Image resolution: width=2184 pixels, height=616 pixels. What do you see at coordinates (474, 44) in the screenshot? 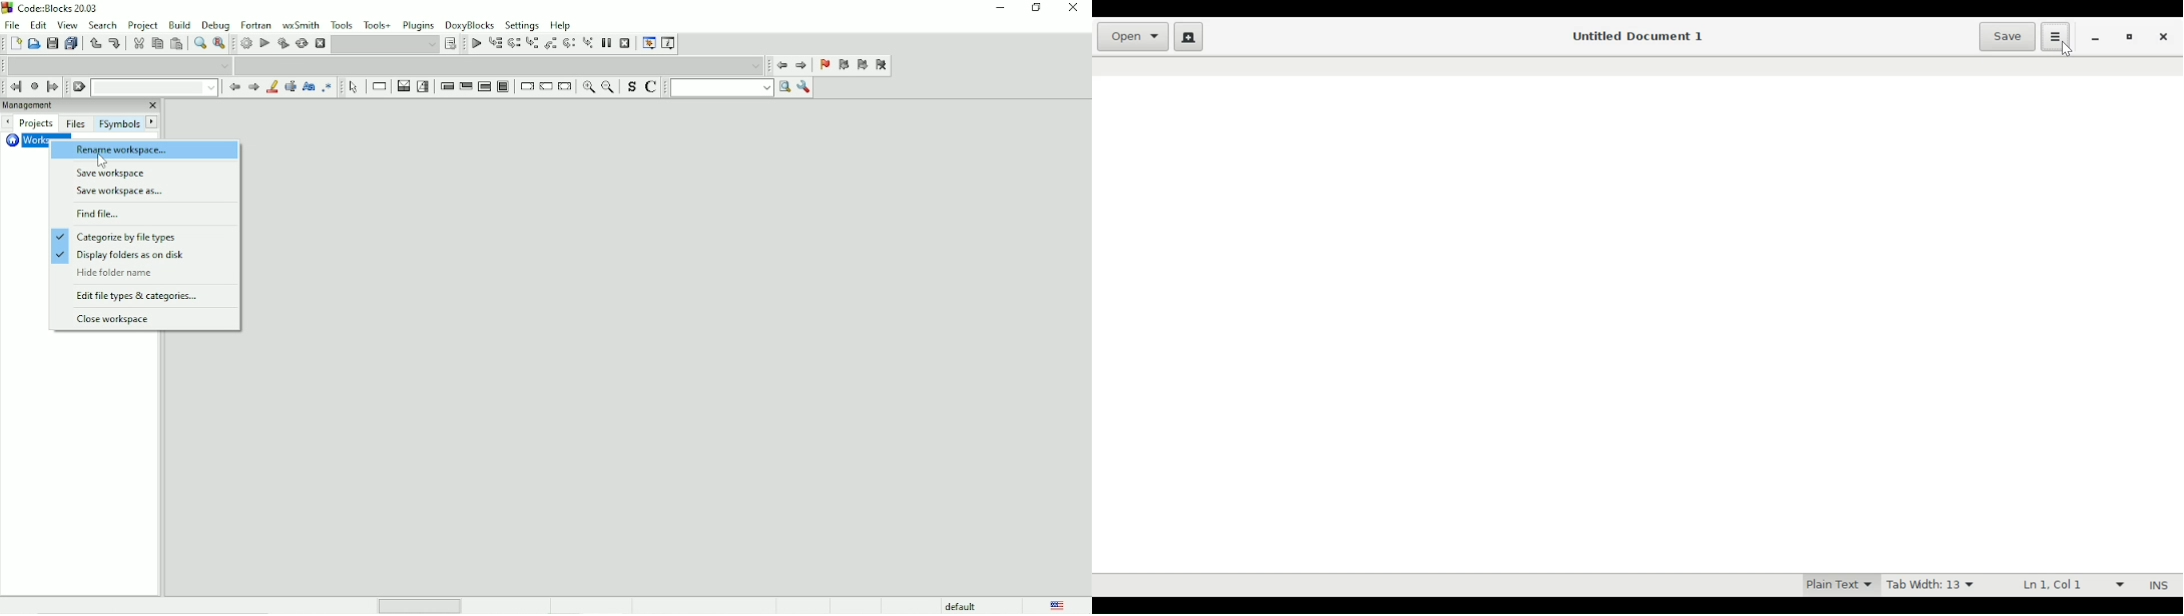
I see `Debug/Continue` at bounding box center [474, 44].